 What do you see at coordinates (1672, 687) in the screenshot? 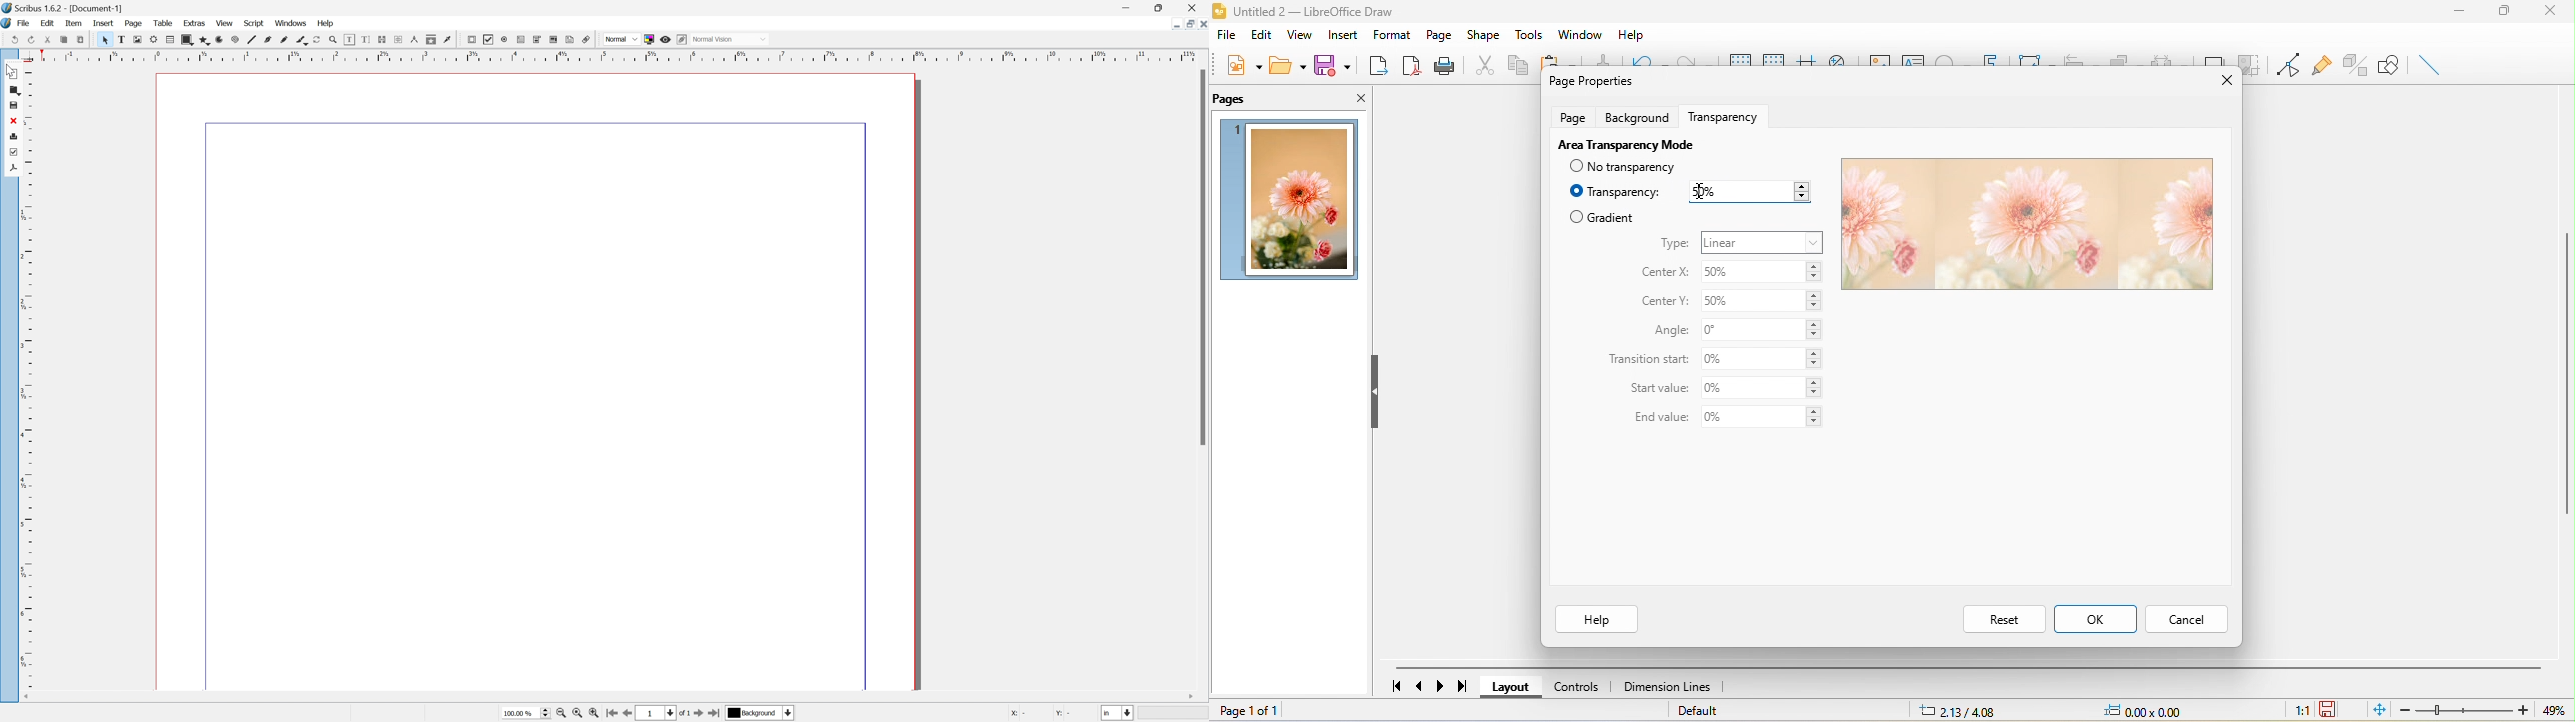
I see `dimension lines` at bounding box center [1672, 687].